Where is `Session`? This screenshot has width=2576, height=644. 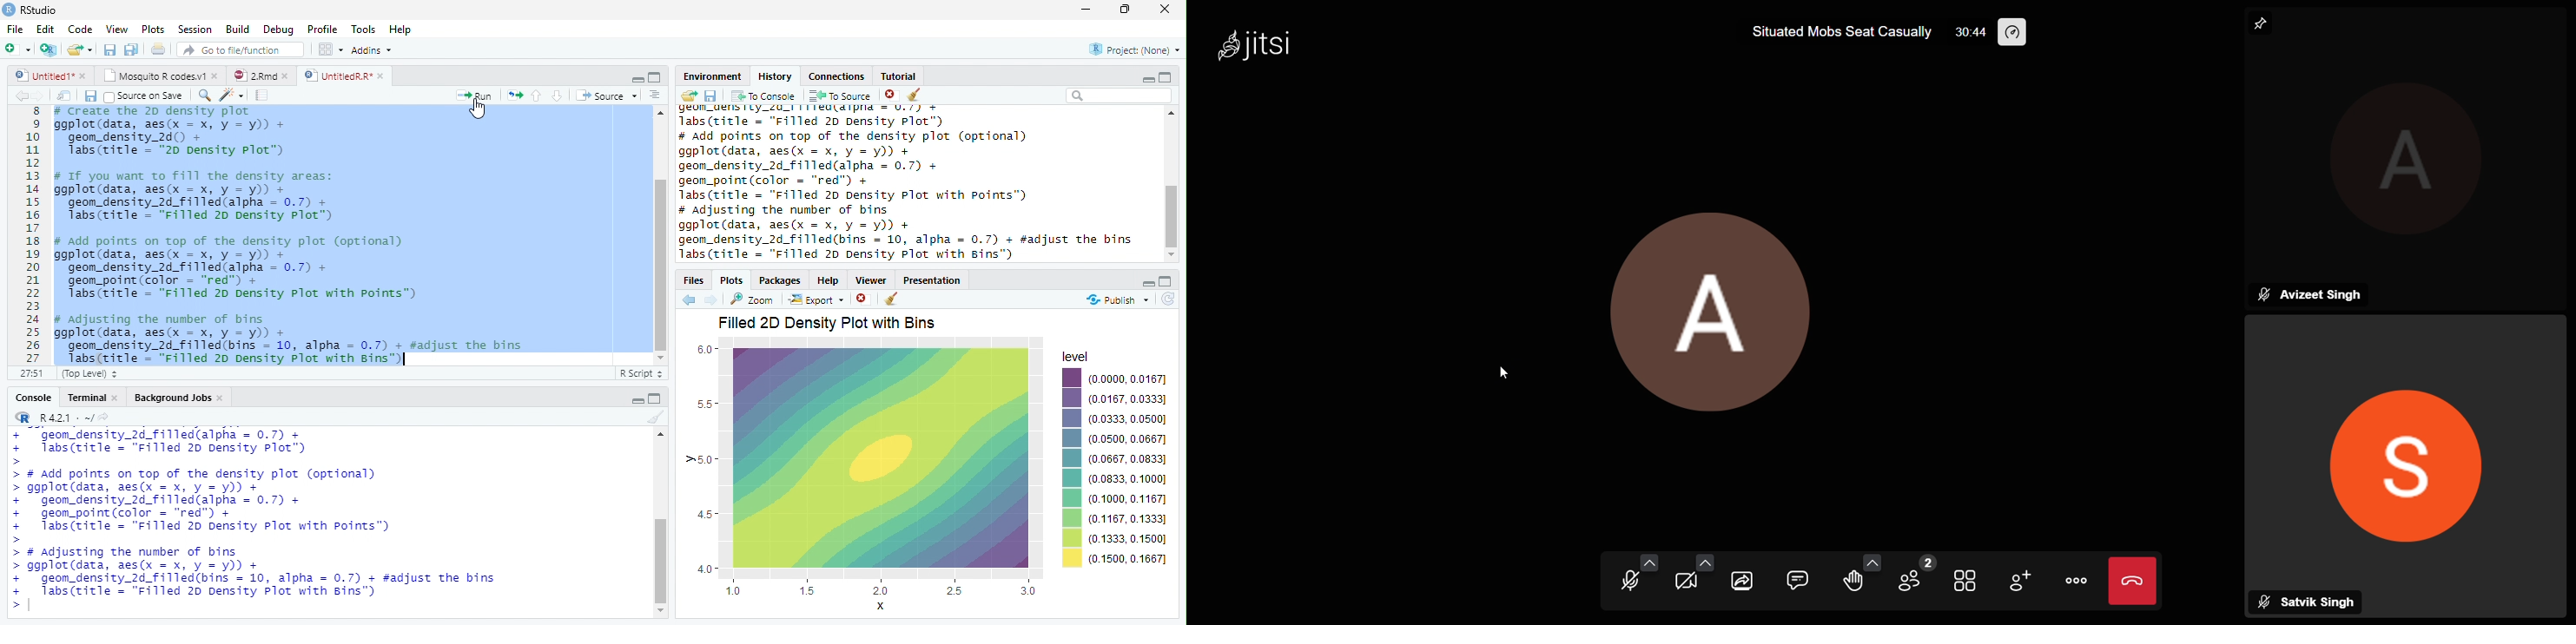 Session is located at coordinates (195, 30).